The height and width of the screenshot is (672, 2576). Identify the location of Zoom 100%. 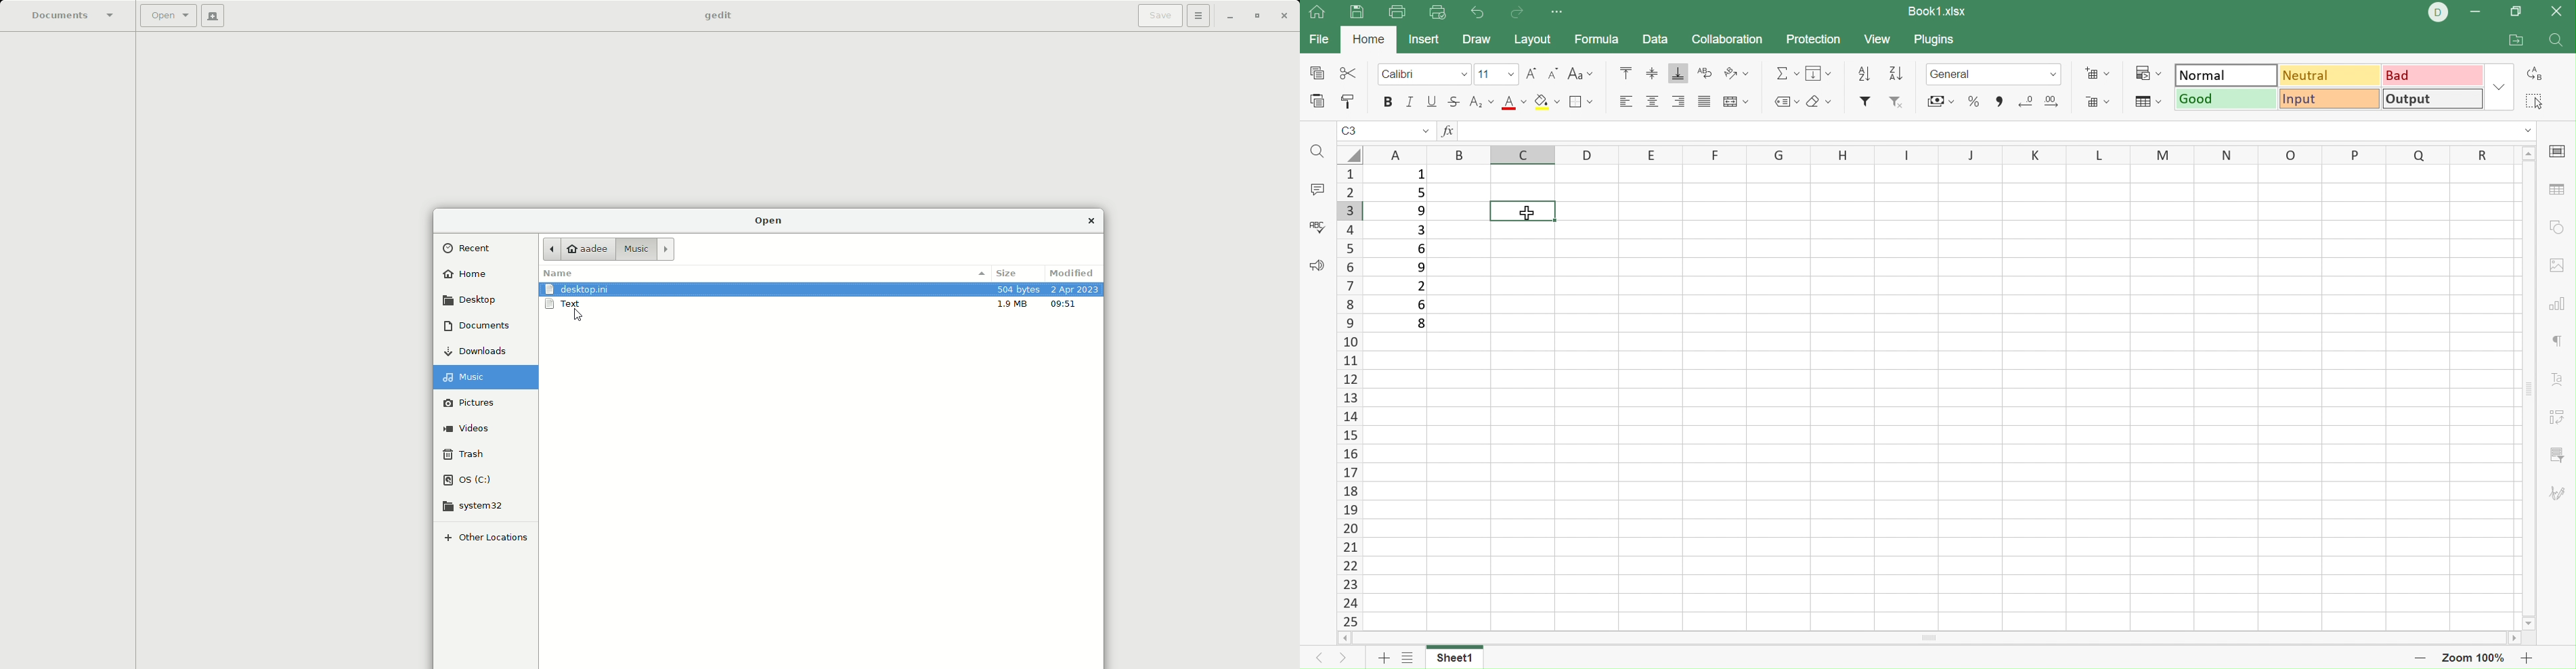
(2476, 658).